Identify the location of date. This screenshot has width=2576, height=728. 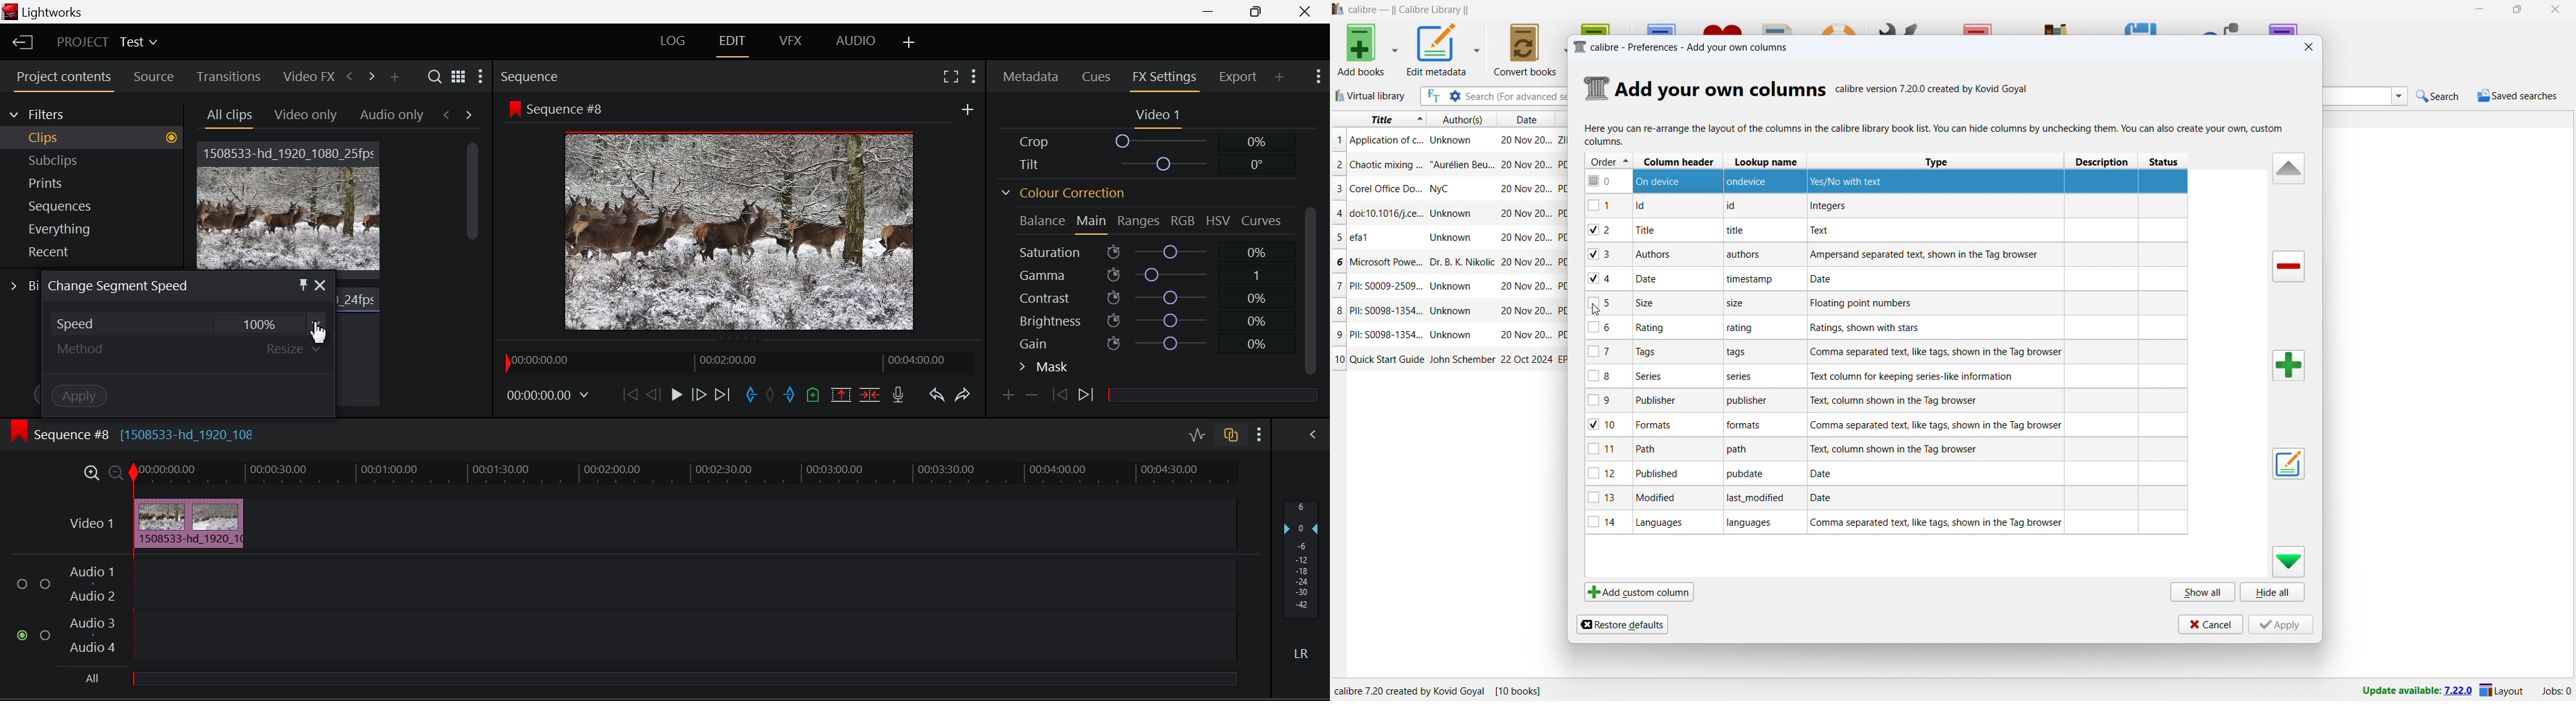
(1527, 359).